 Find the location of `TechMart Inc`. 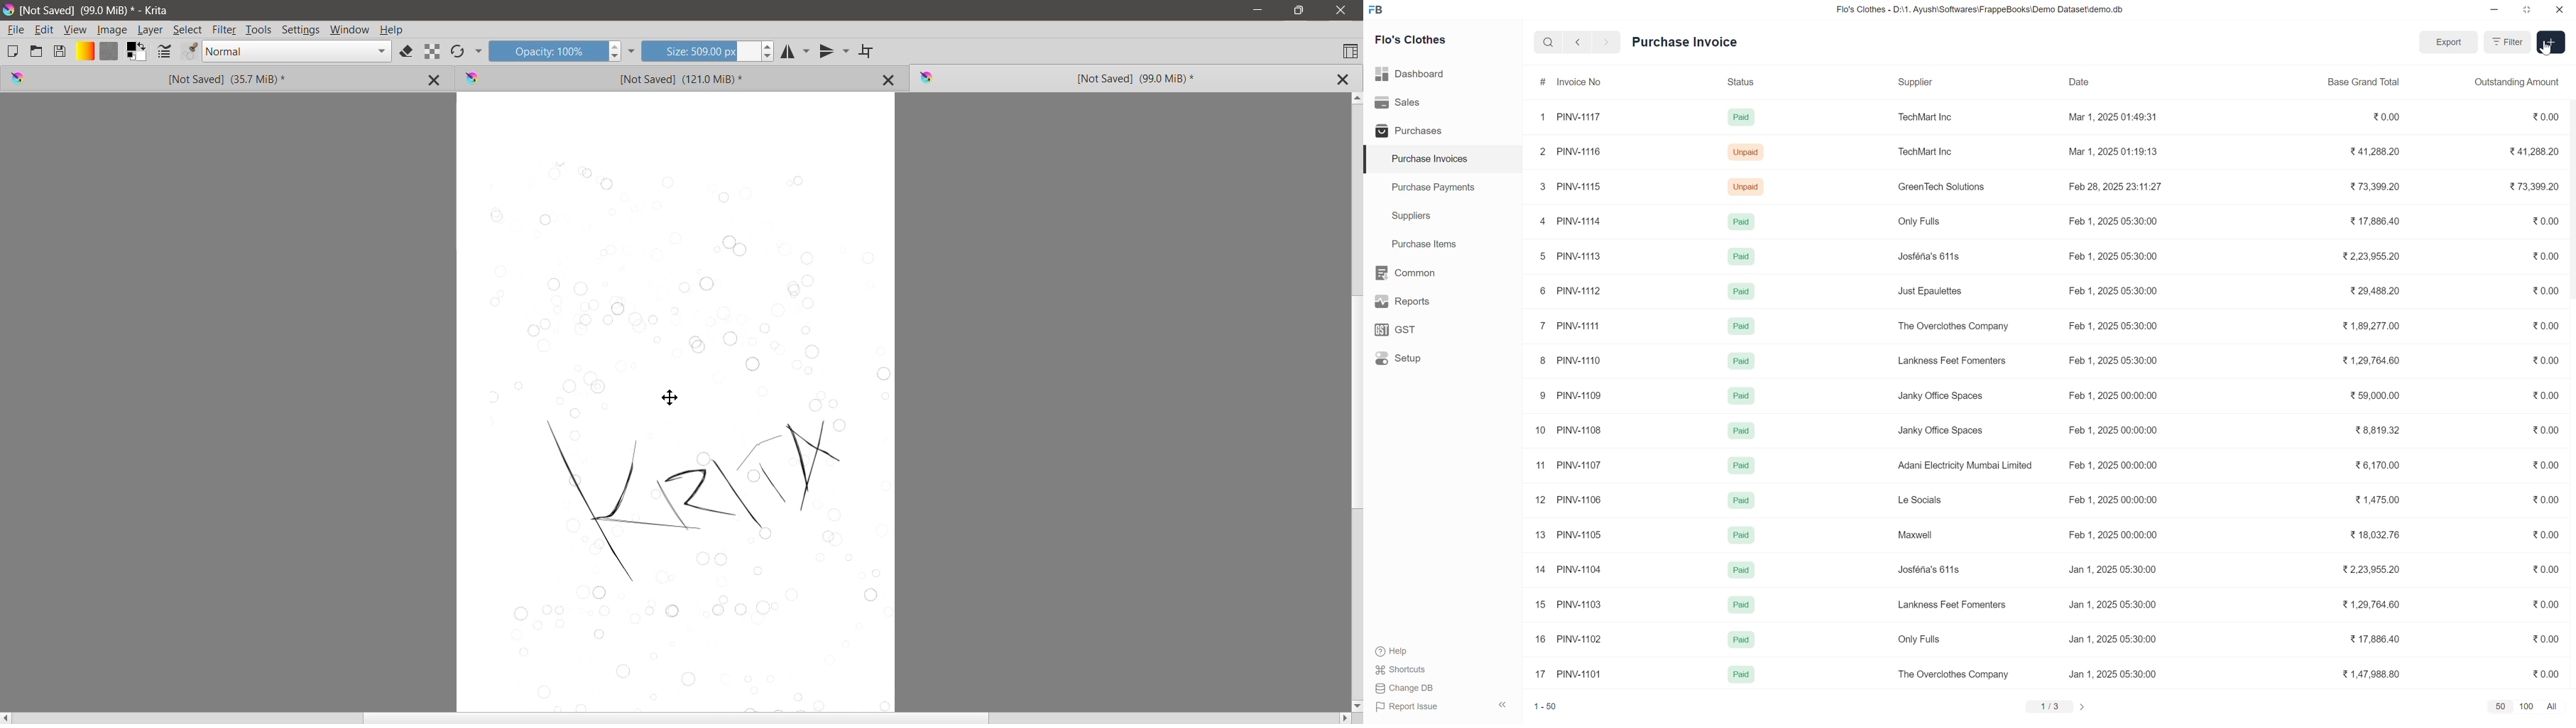

TechMart Inc is located at coordinates (1927, 117).